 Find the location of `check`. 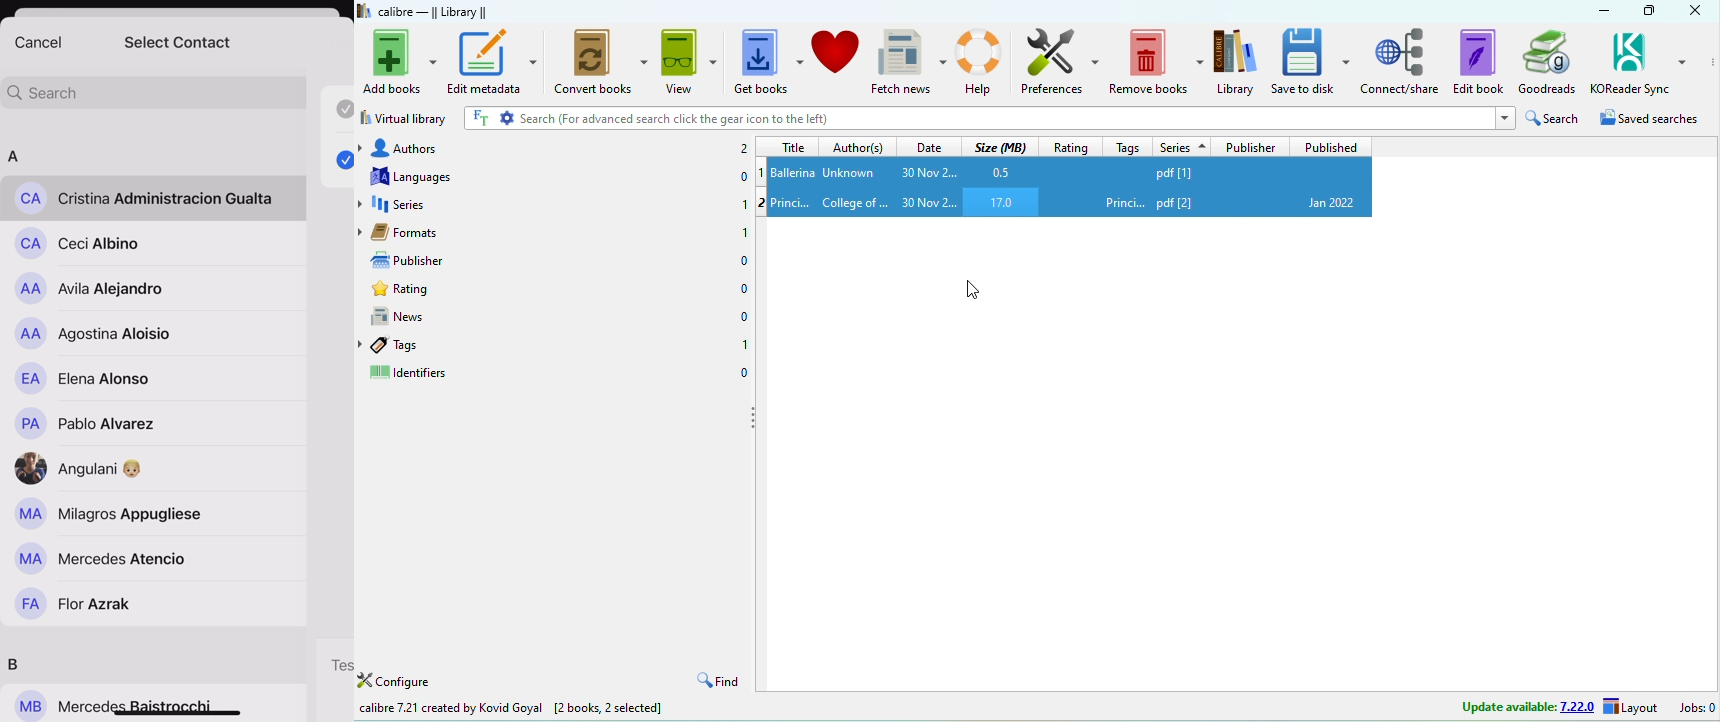

check is located at coordinates (345, 132).